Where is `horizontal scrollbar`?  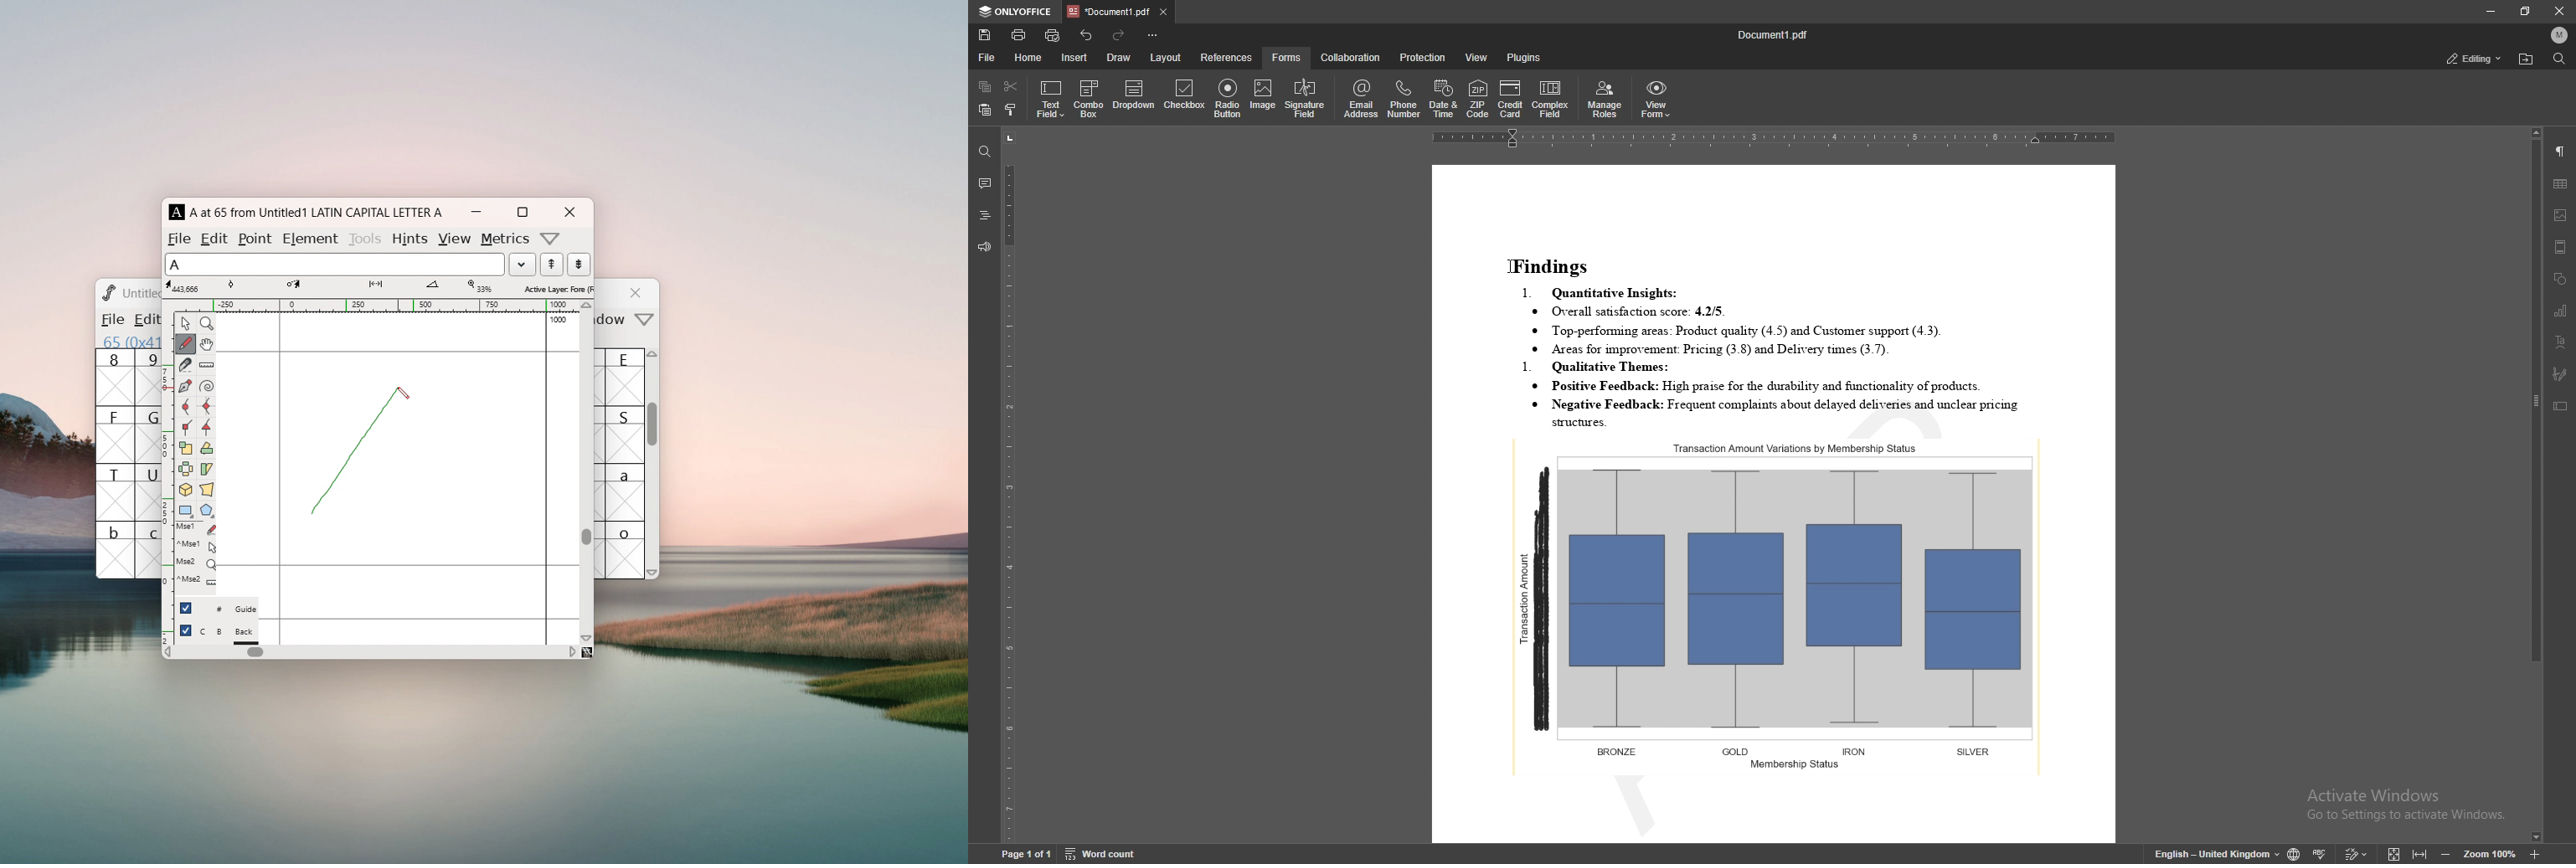
horizontal scrollbar is located at coordinates (255, 652).